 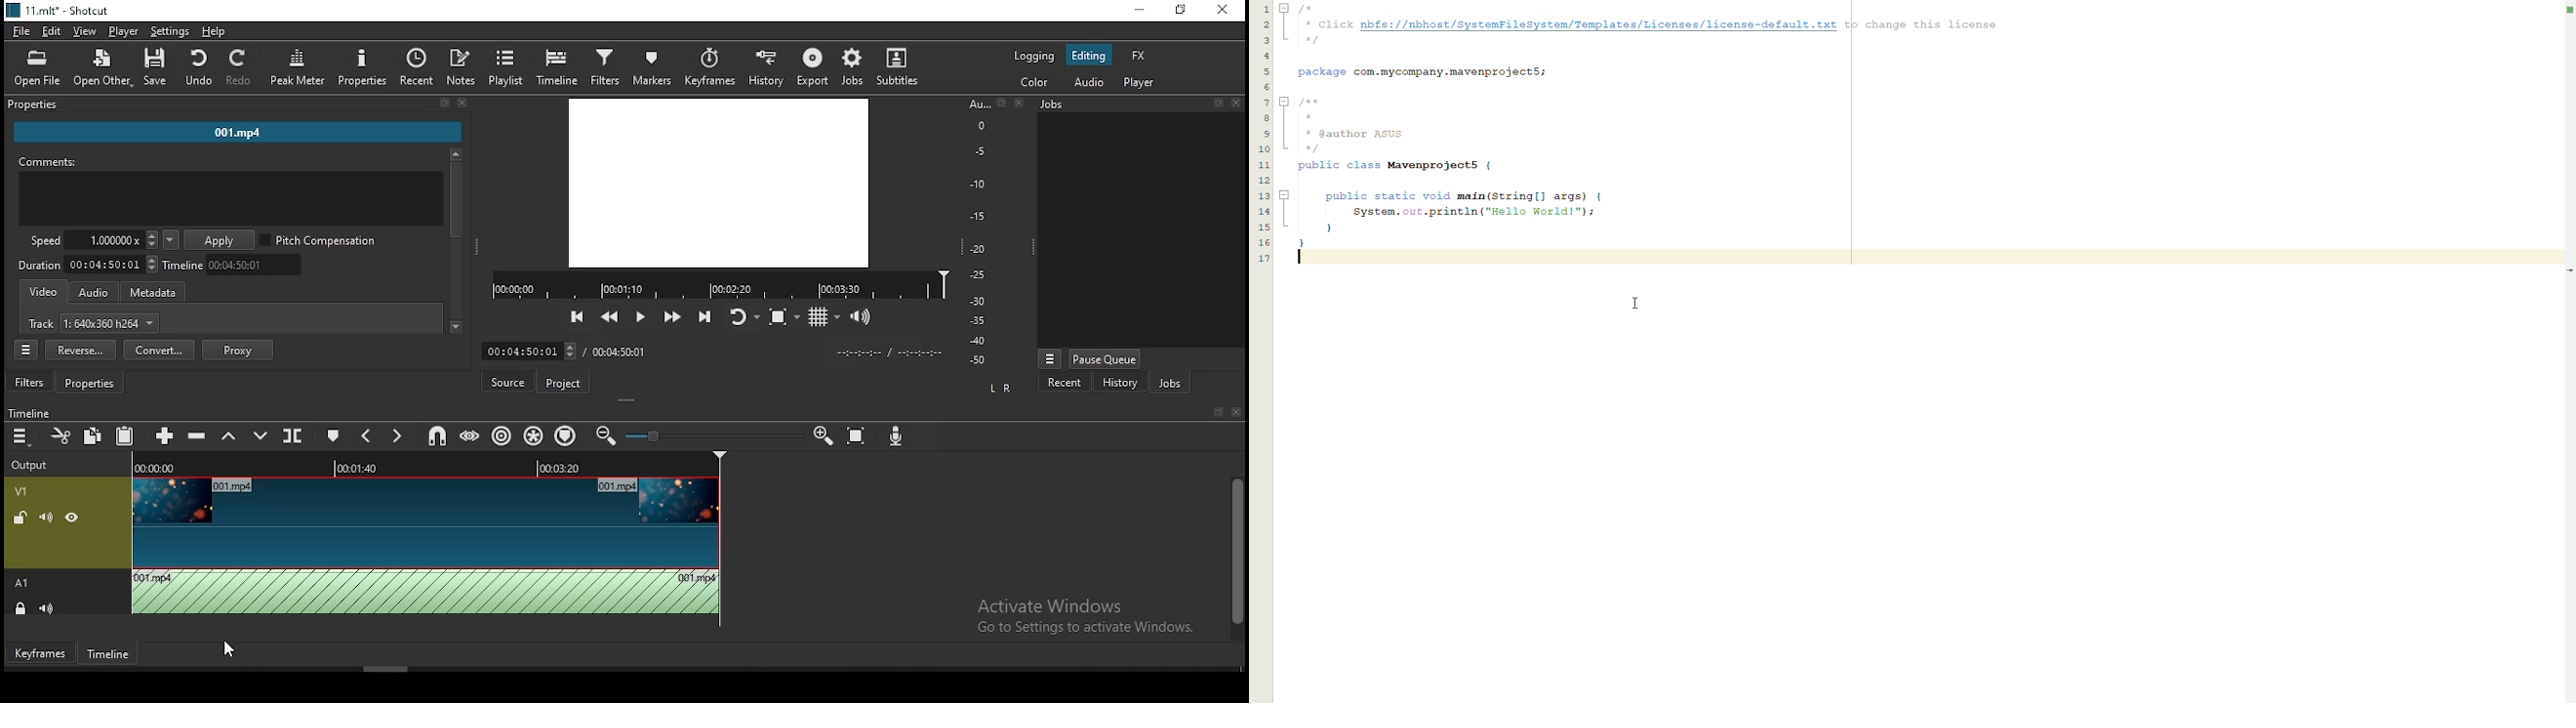 What do you see at coordinates (575, 315) in the screenshot?
I see `skip to previous point` at bounding box center [575, 315].